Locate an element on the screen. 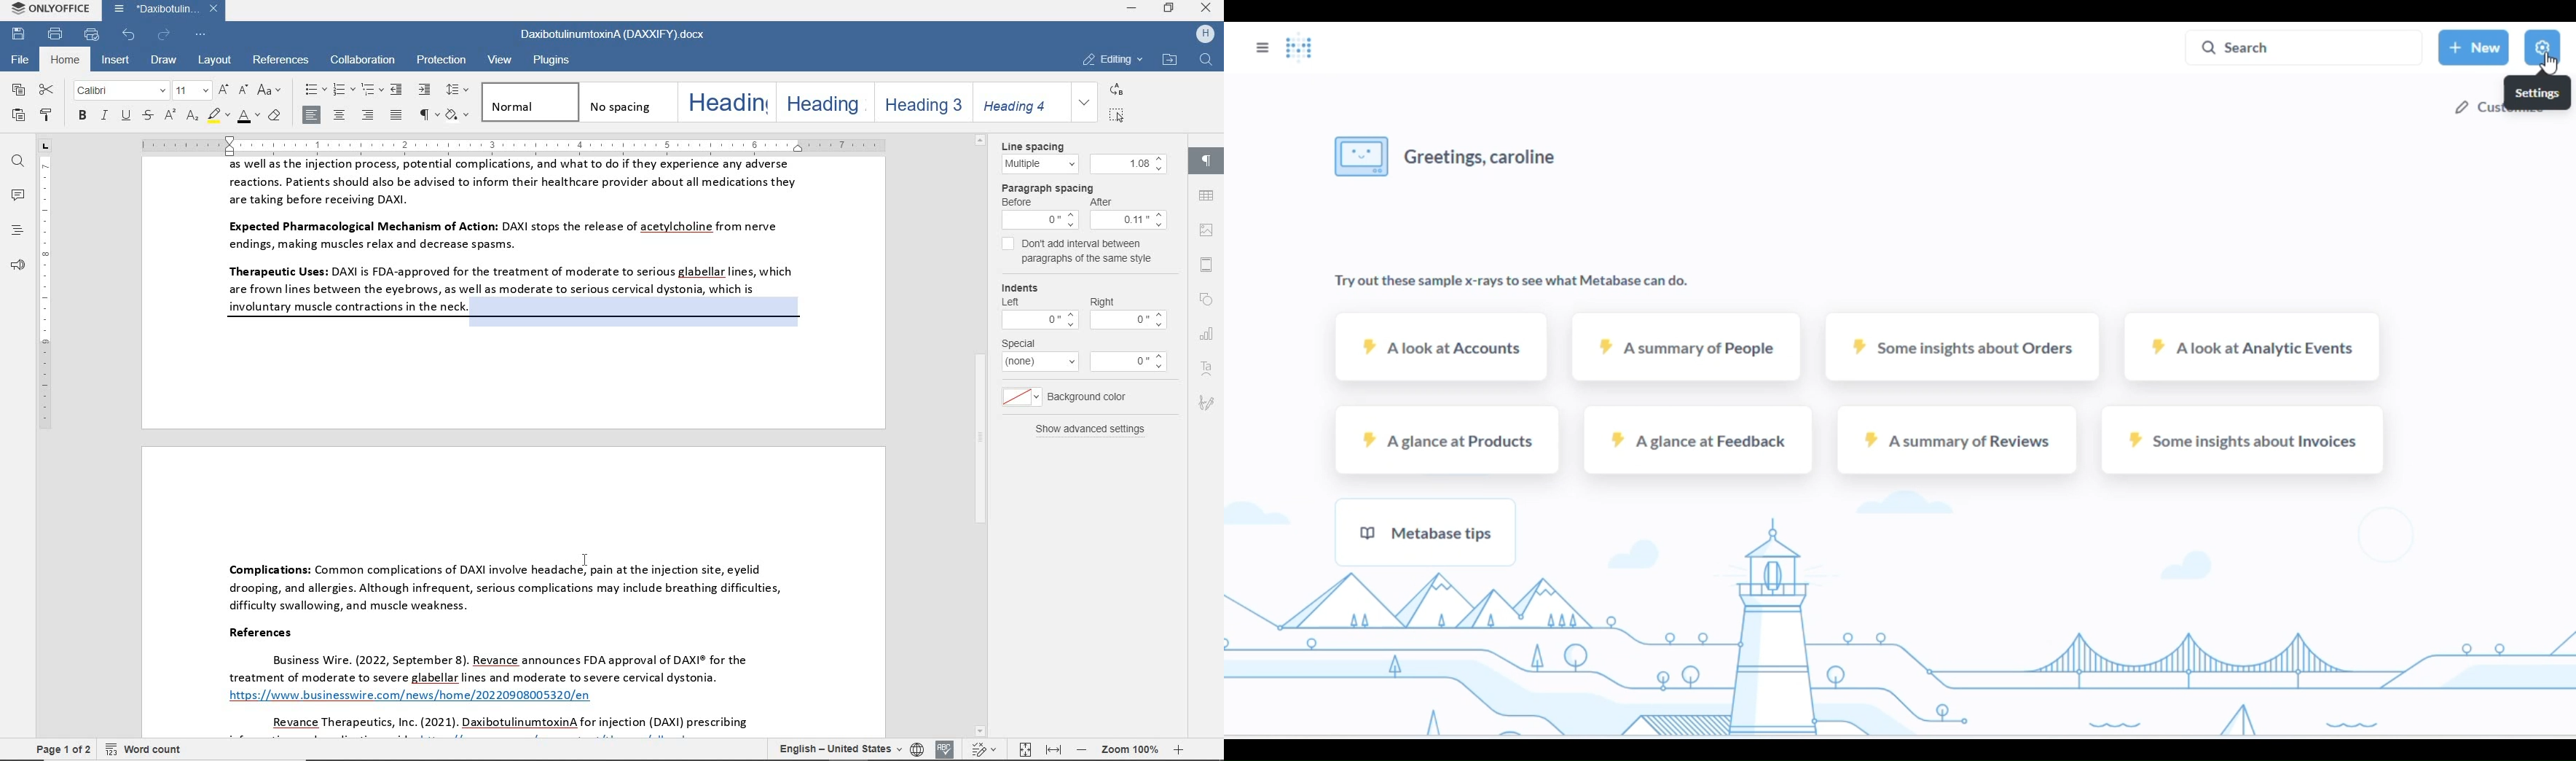  paragraph line spacing is located at coordinates (458, 90).